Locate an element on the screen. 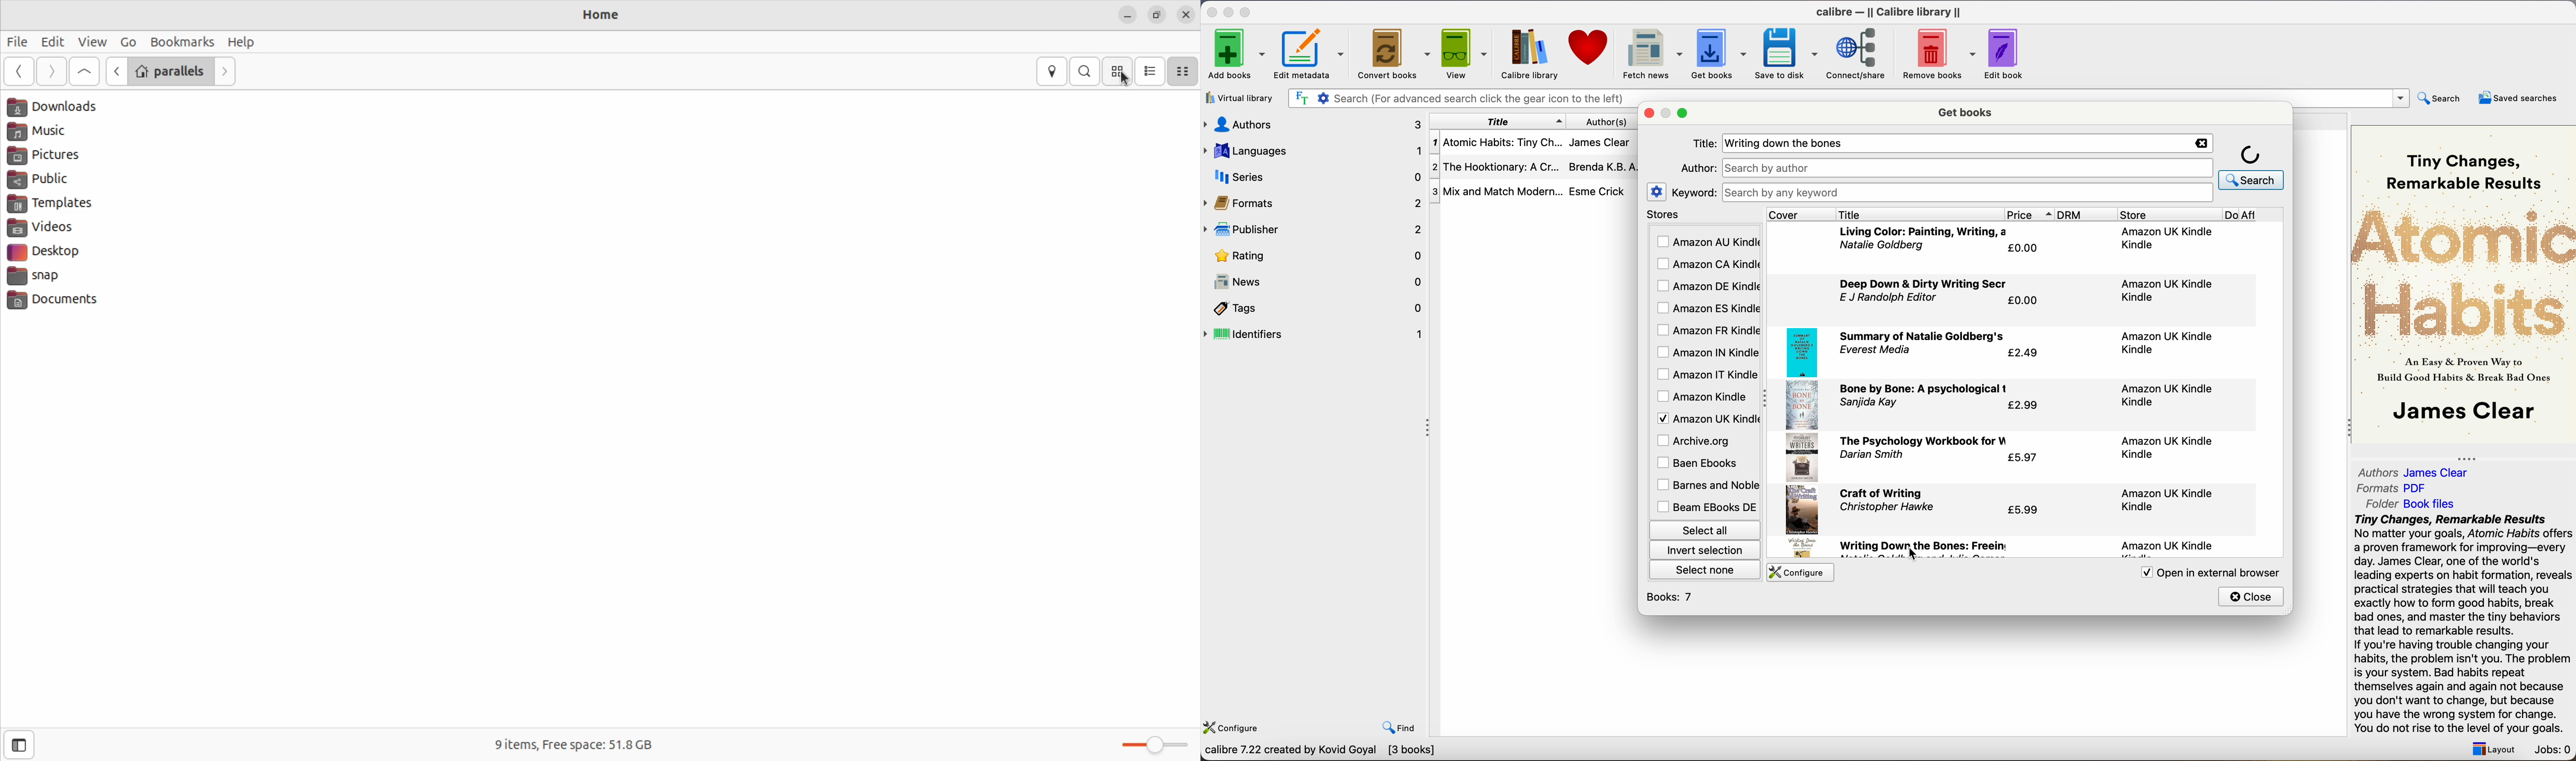 The width and height of the screenshot is (2576, 784). craft of writing is located at coordinates (1881, 493).